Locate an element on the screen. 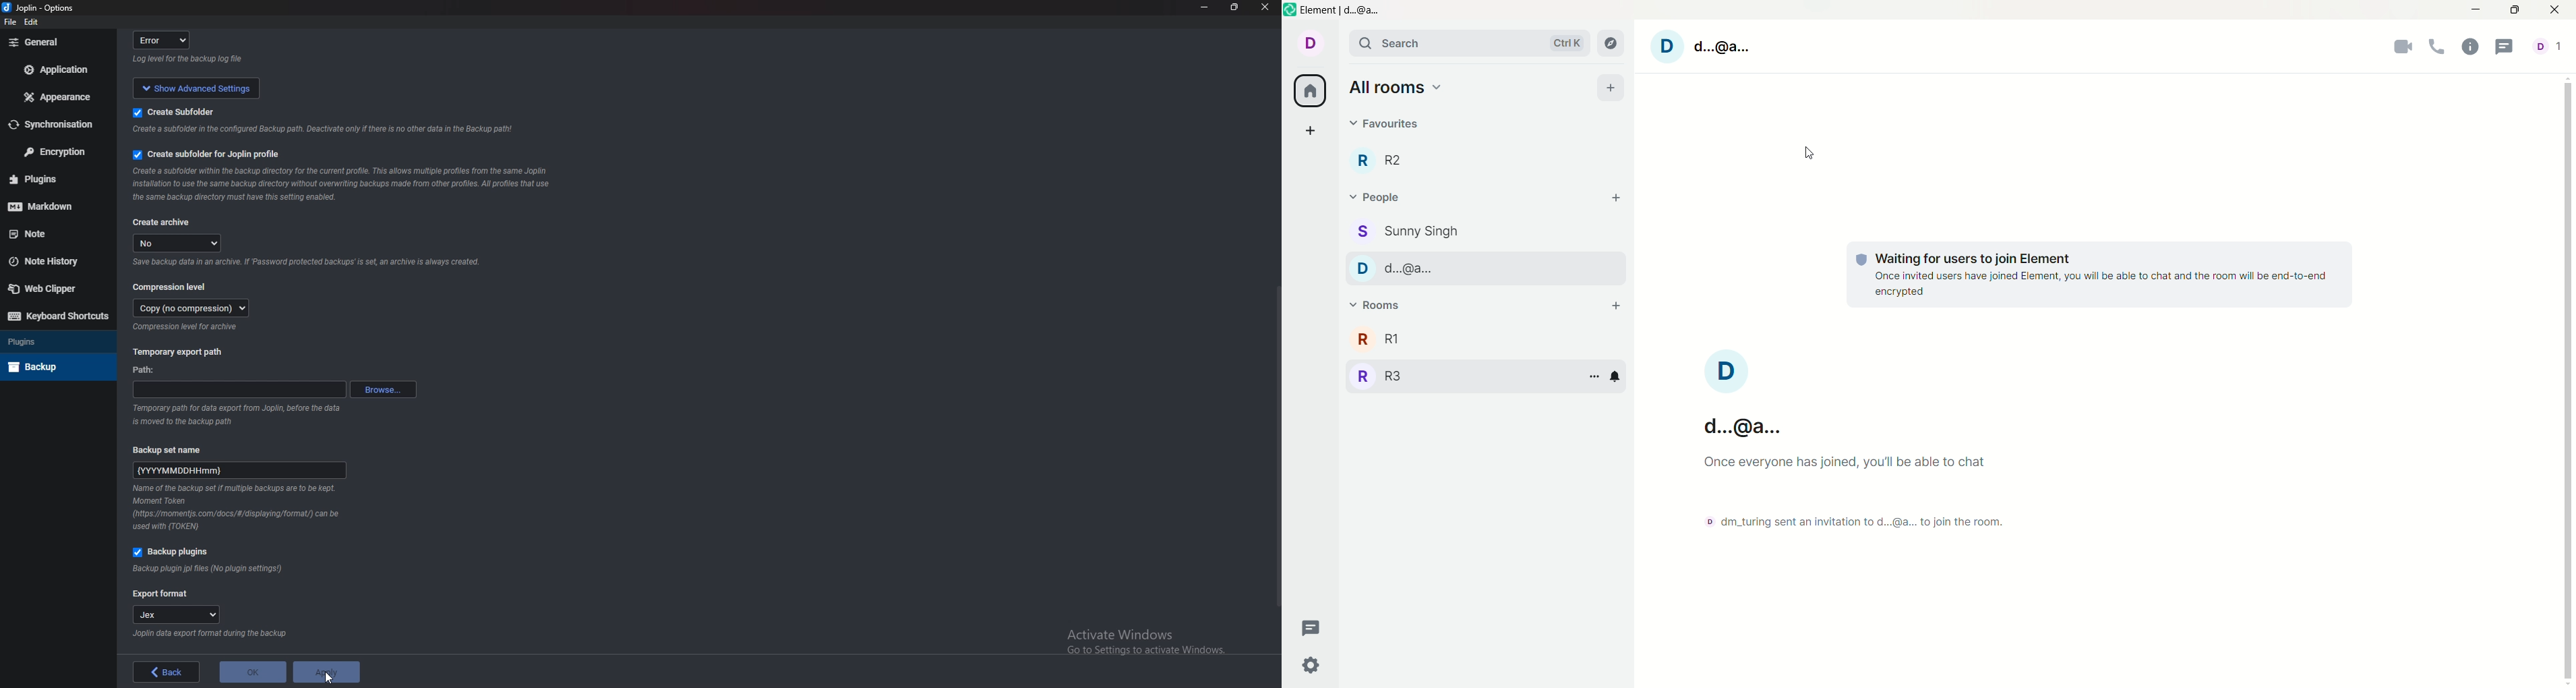  rooms is located at coordinates (1378, 305).